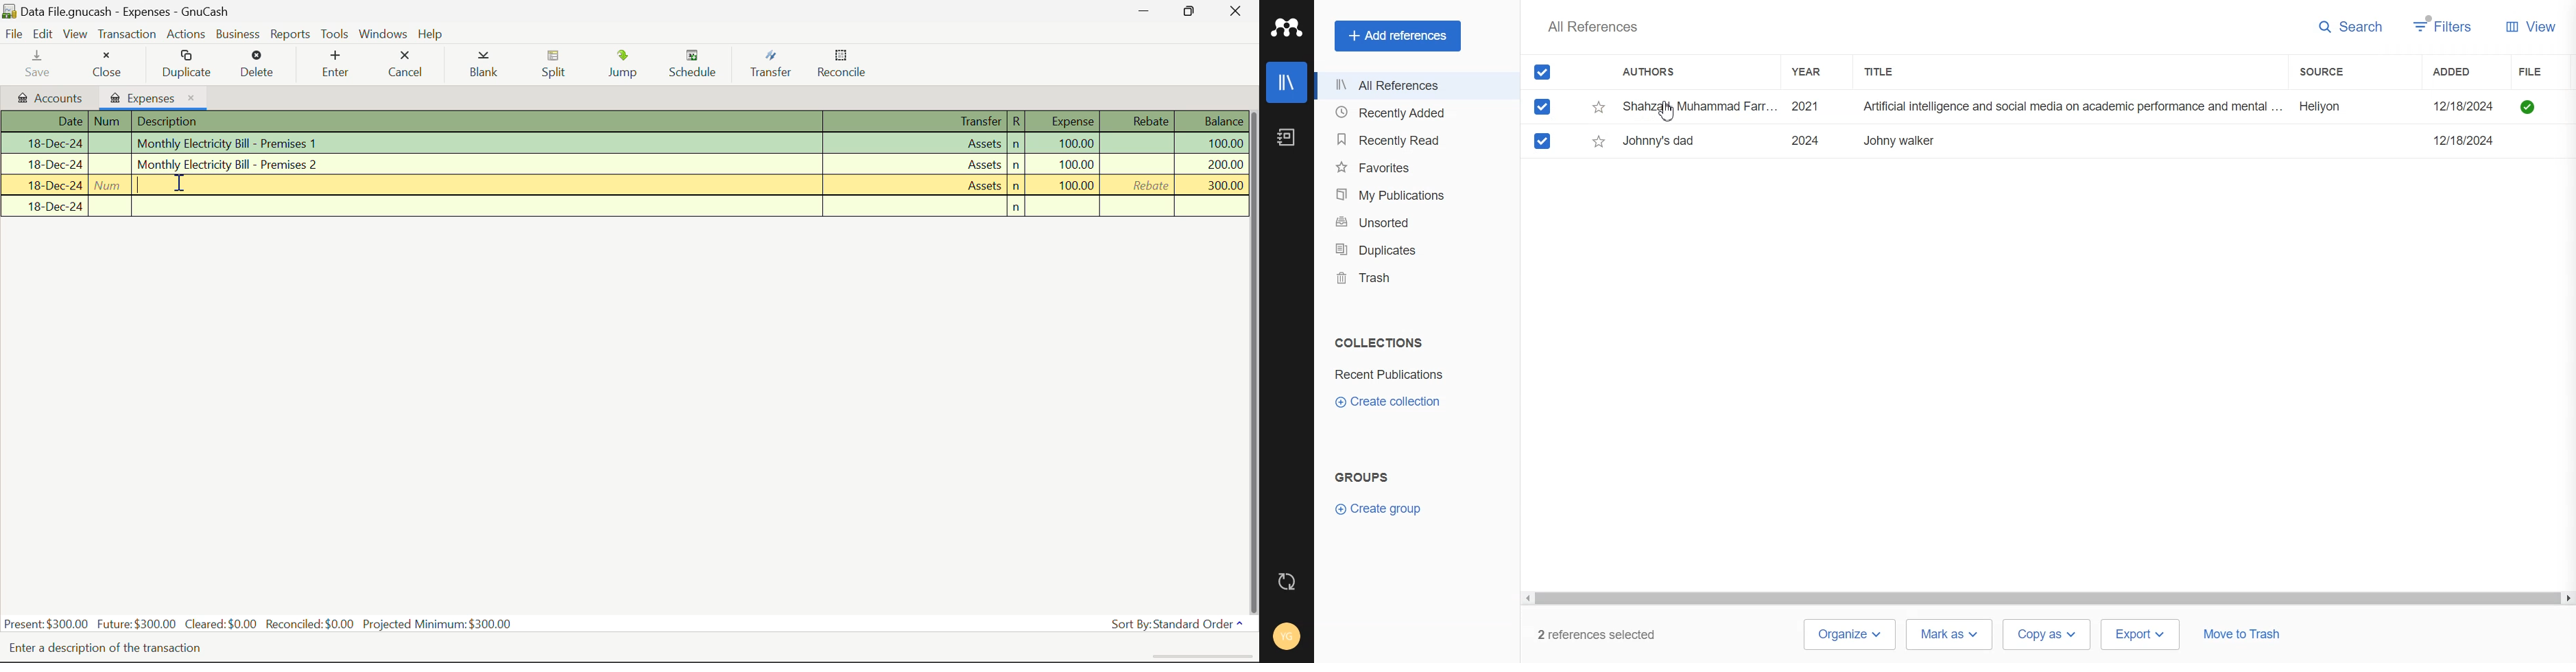 The height and width of the screenshot is (672, 2576). What do you see at coordinates (1178, 624) in the screenshot?
I see `Sort By: Standard Order` at bounding box center [1178, 624].